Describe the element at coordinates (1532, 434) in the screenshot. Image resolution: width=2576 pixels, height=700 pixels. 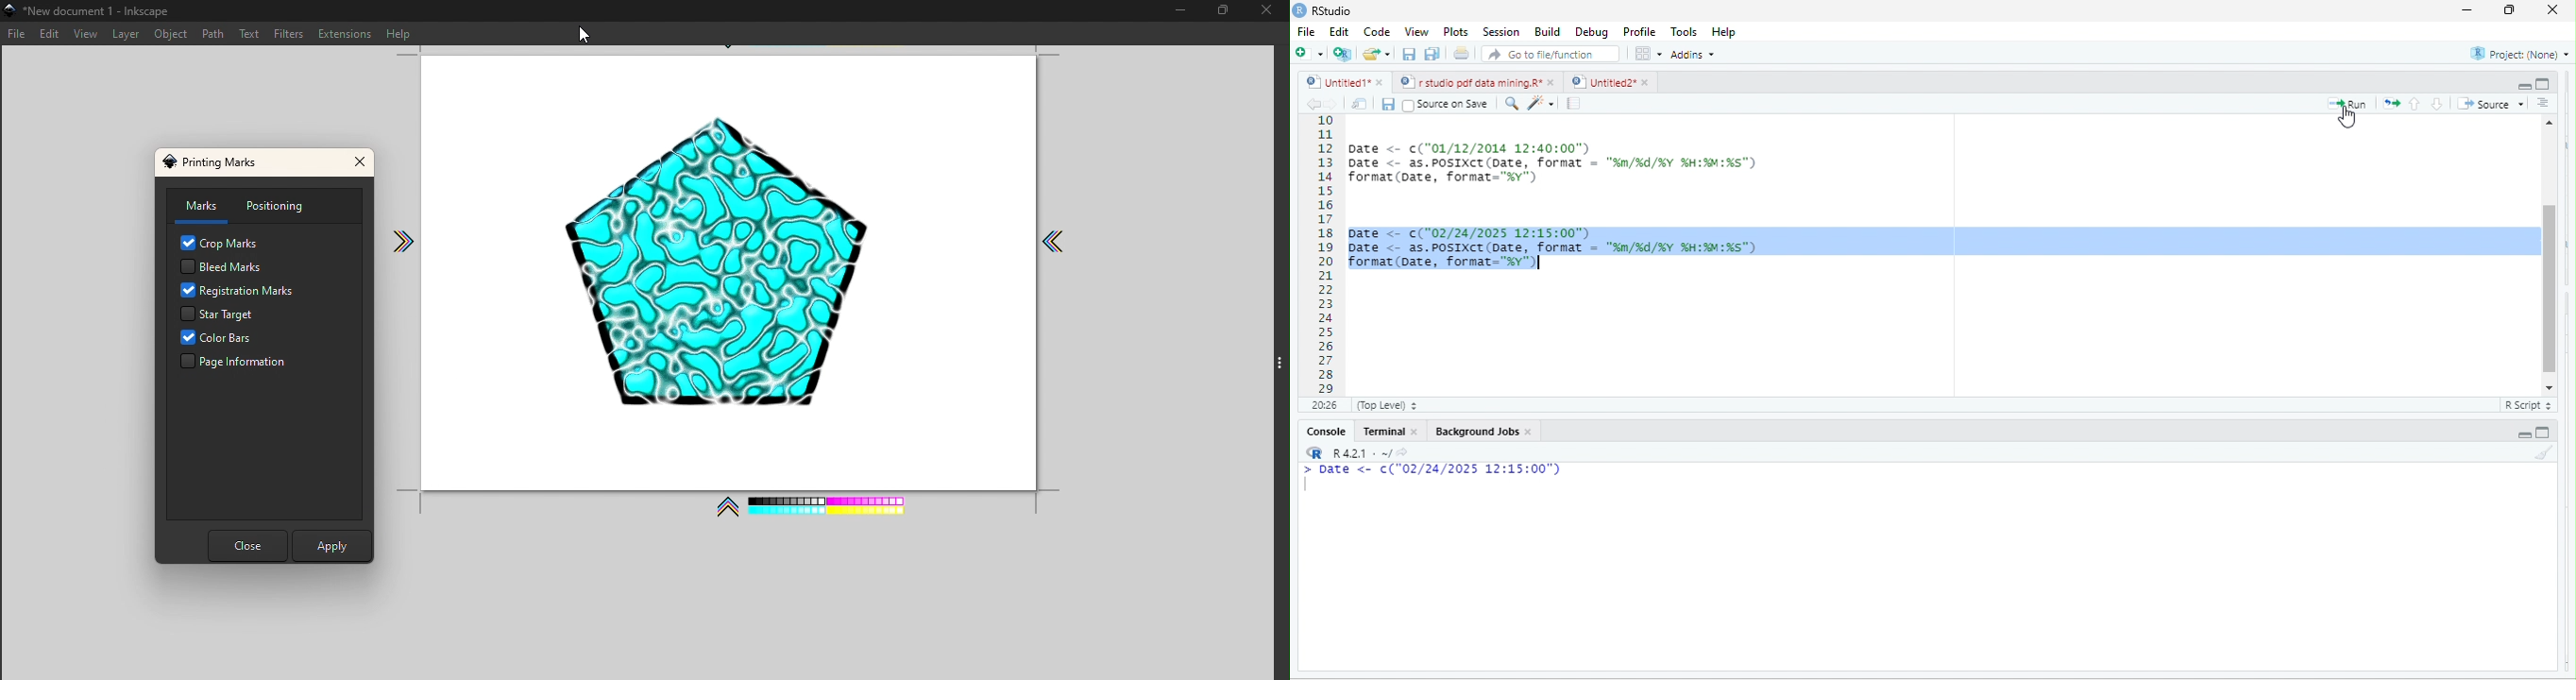
I see `close` at that location.